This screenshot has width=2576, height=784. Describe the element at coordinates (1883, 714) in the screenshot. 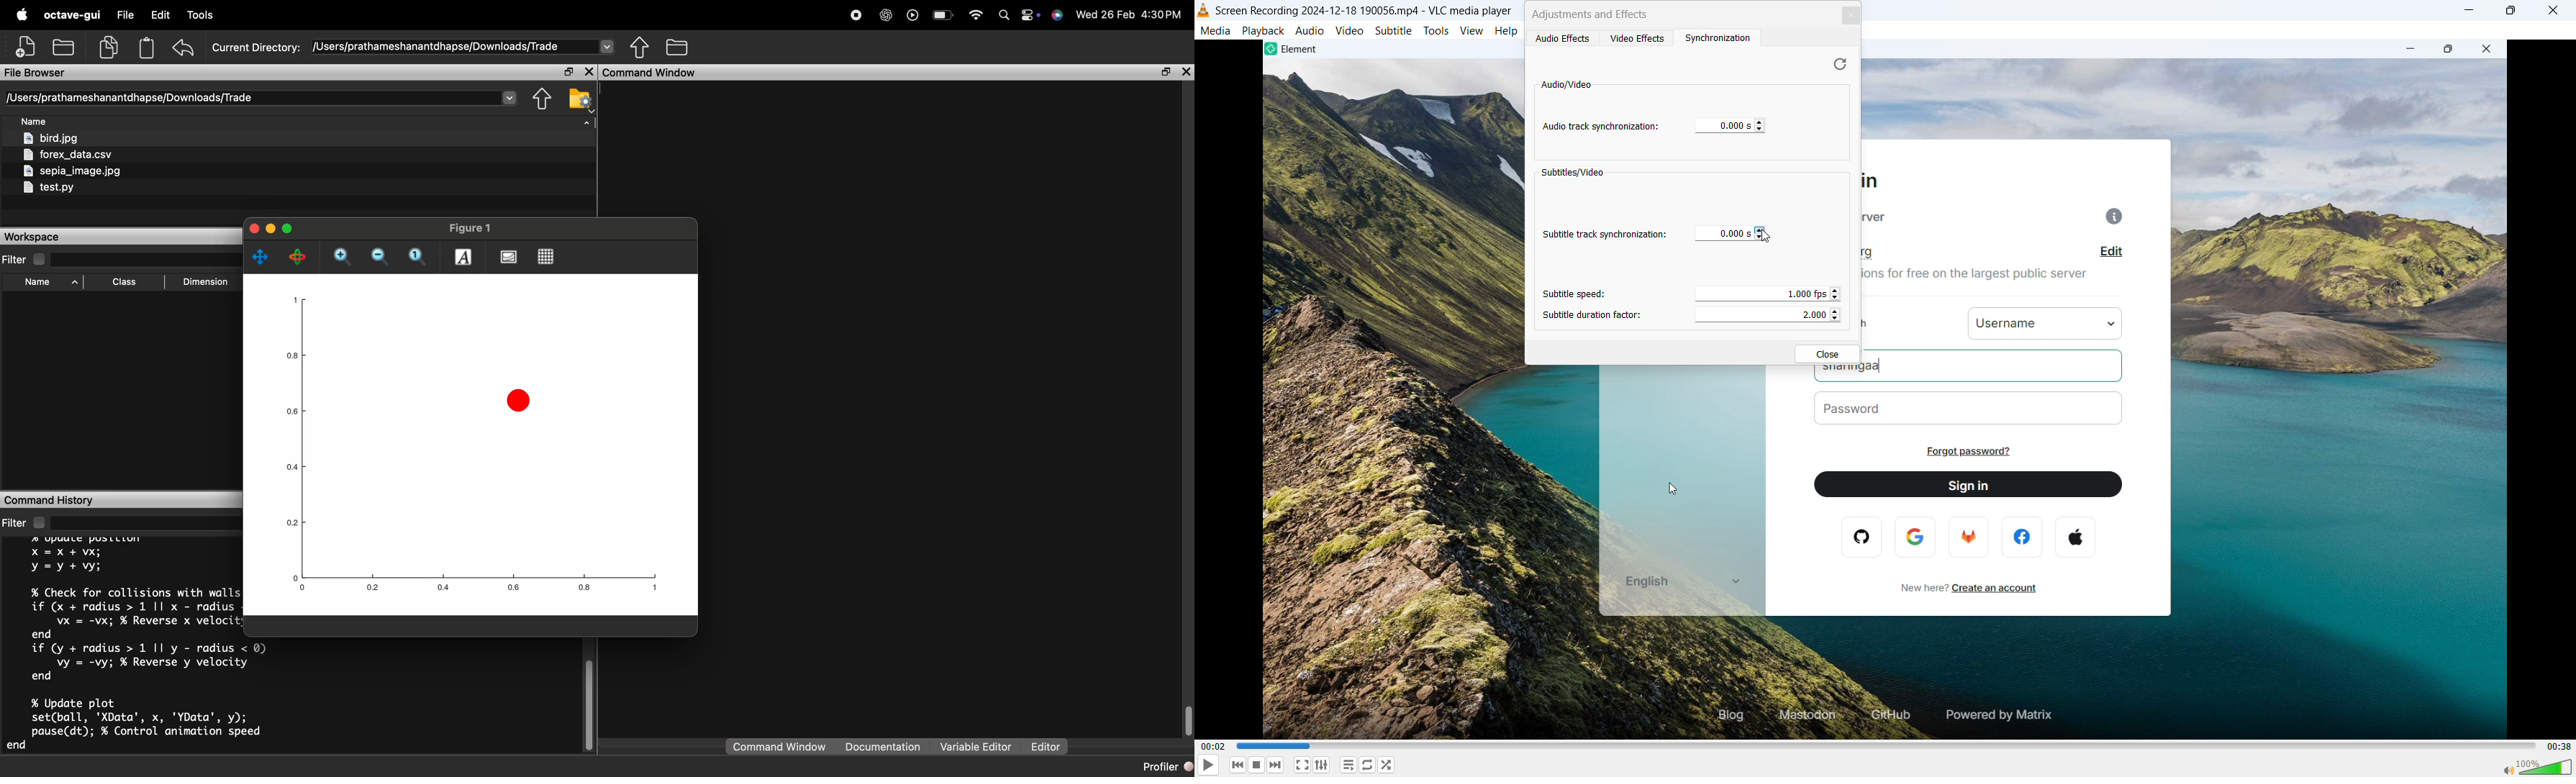

I see `github` at that location.